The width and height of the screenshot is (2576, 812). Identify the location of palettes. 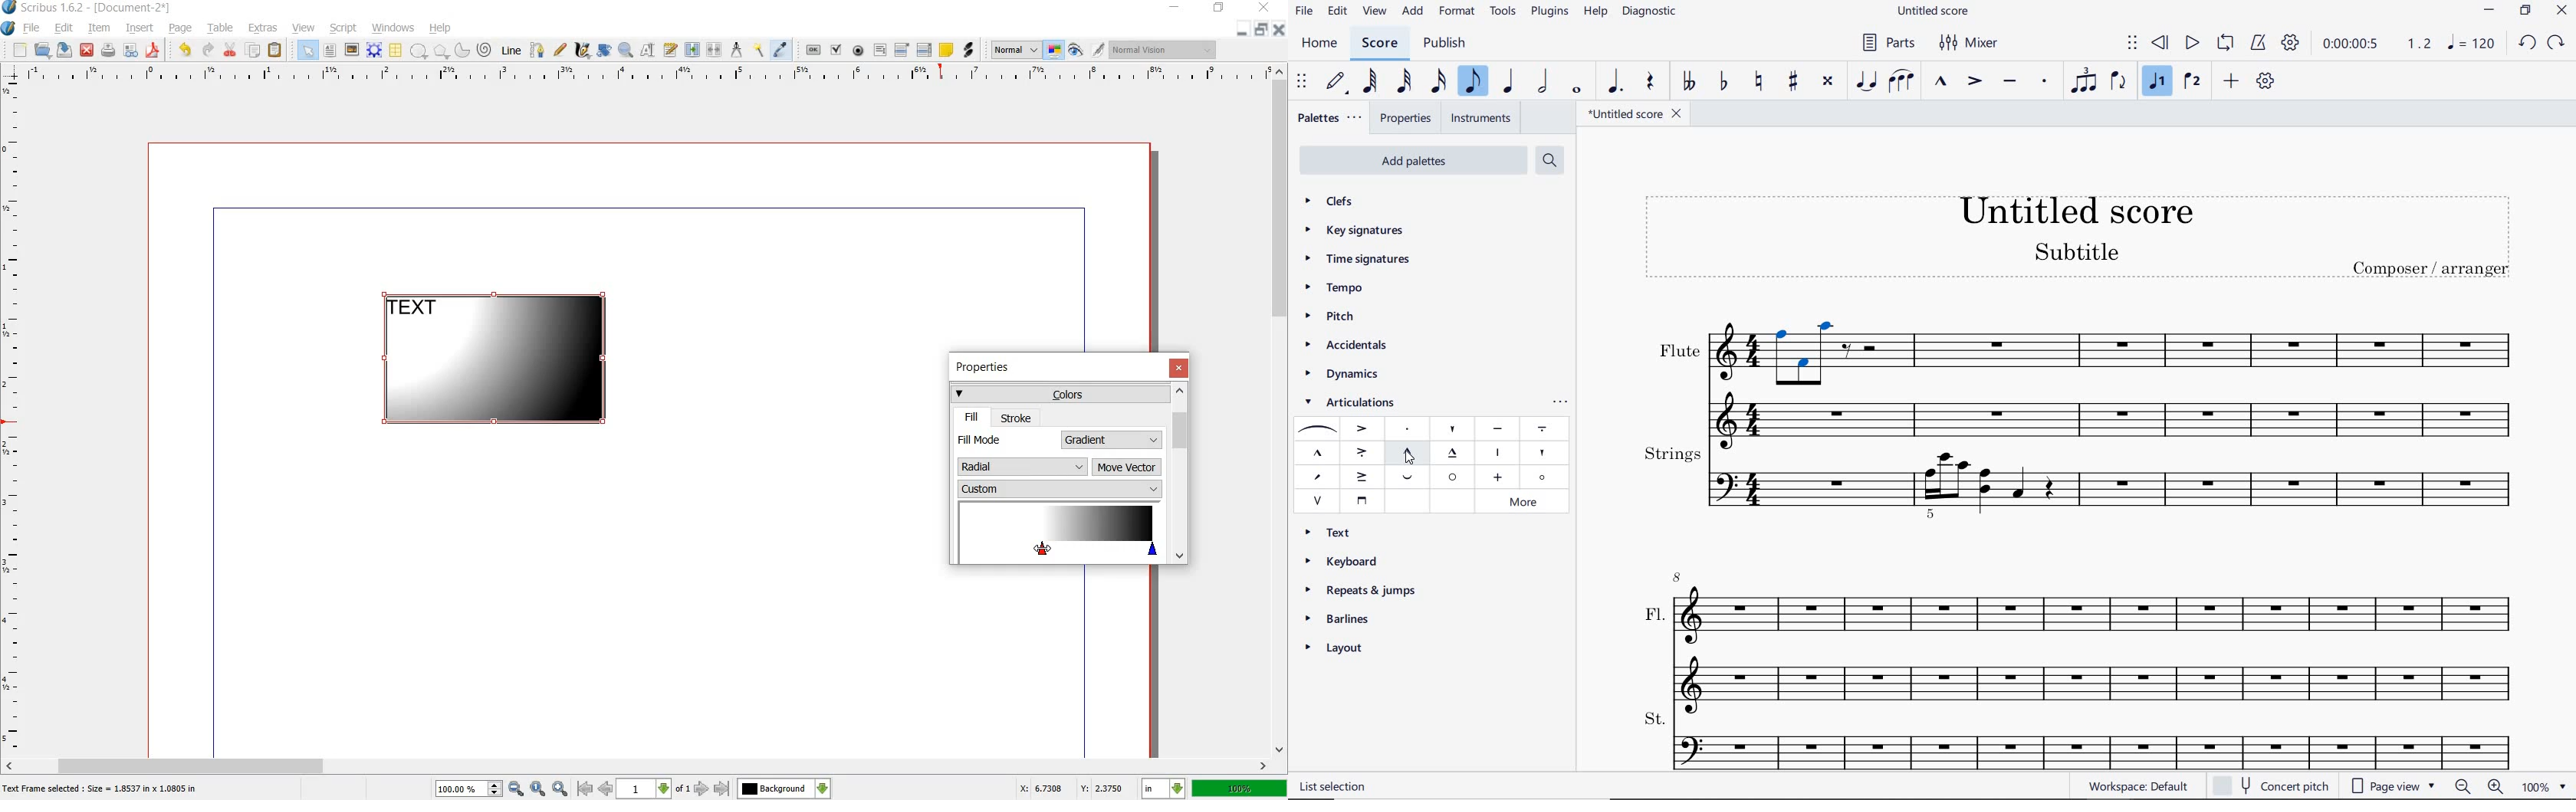
(1331, 116).